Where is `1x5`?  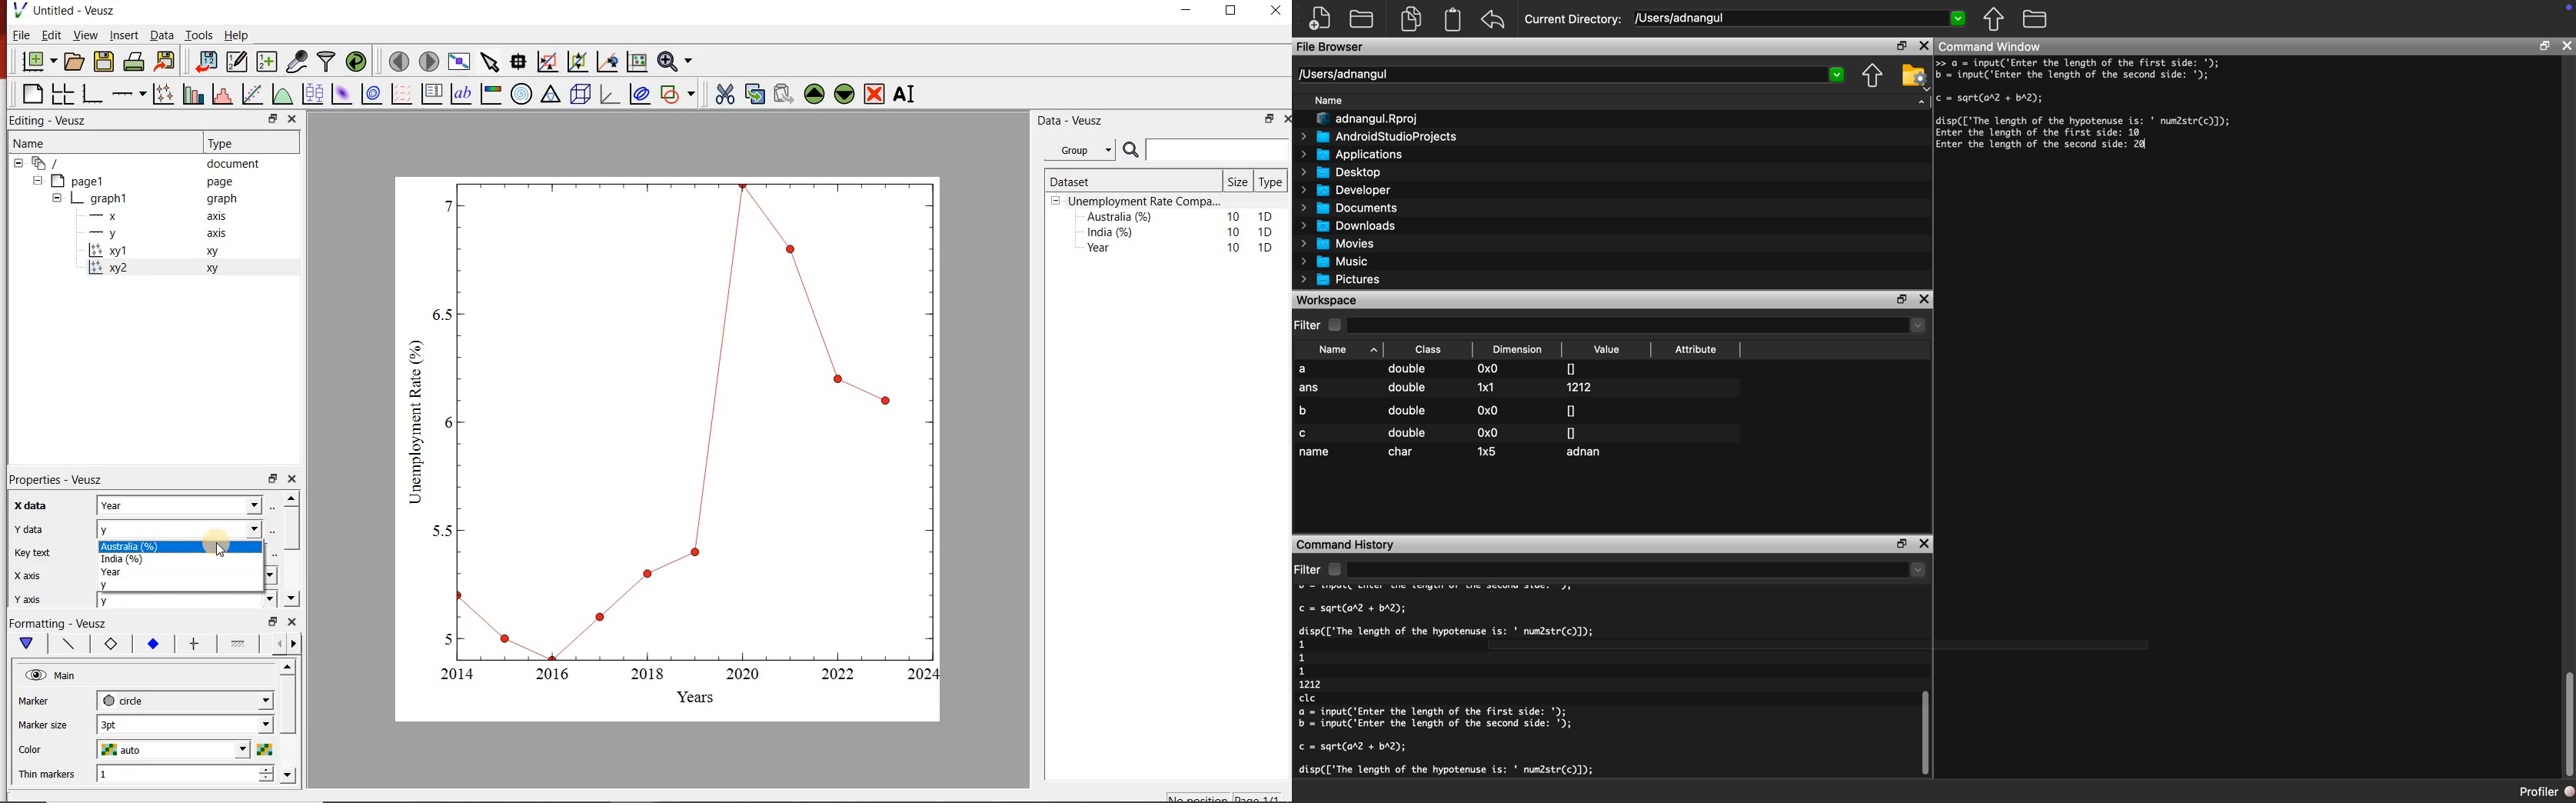
1x5 is located at coordinates (1488, 451).